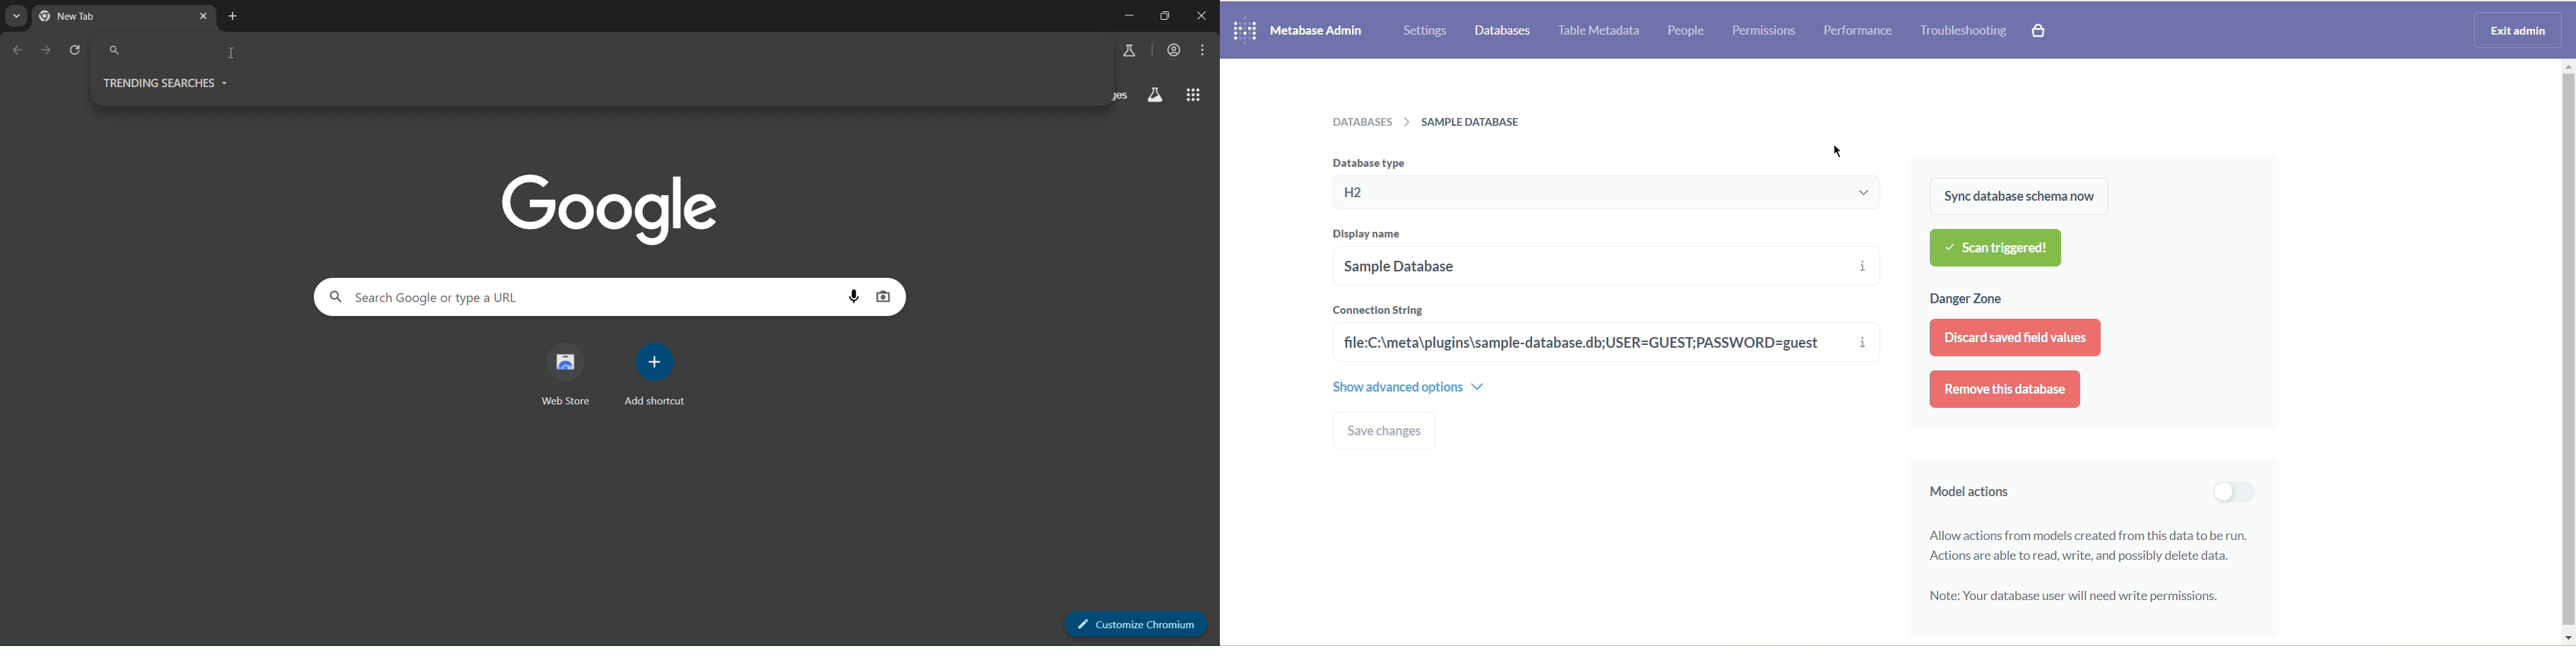 The height and width of the screenshot is (672, 2576). I want to click on maximize, so click(1165, 17).